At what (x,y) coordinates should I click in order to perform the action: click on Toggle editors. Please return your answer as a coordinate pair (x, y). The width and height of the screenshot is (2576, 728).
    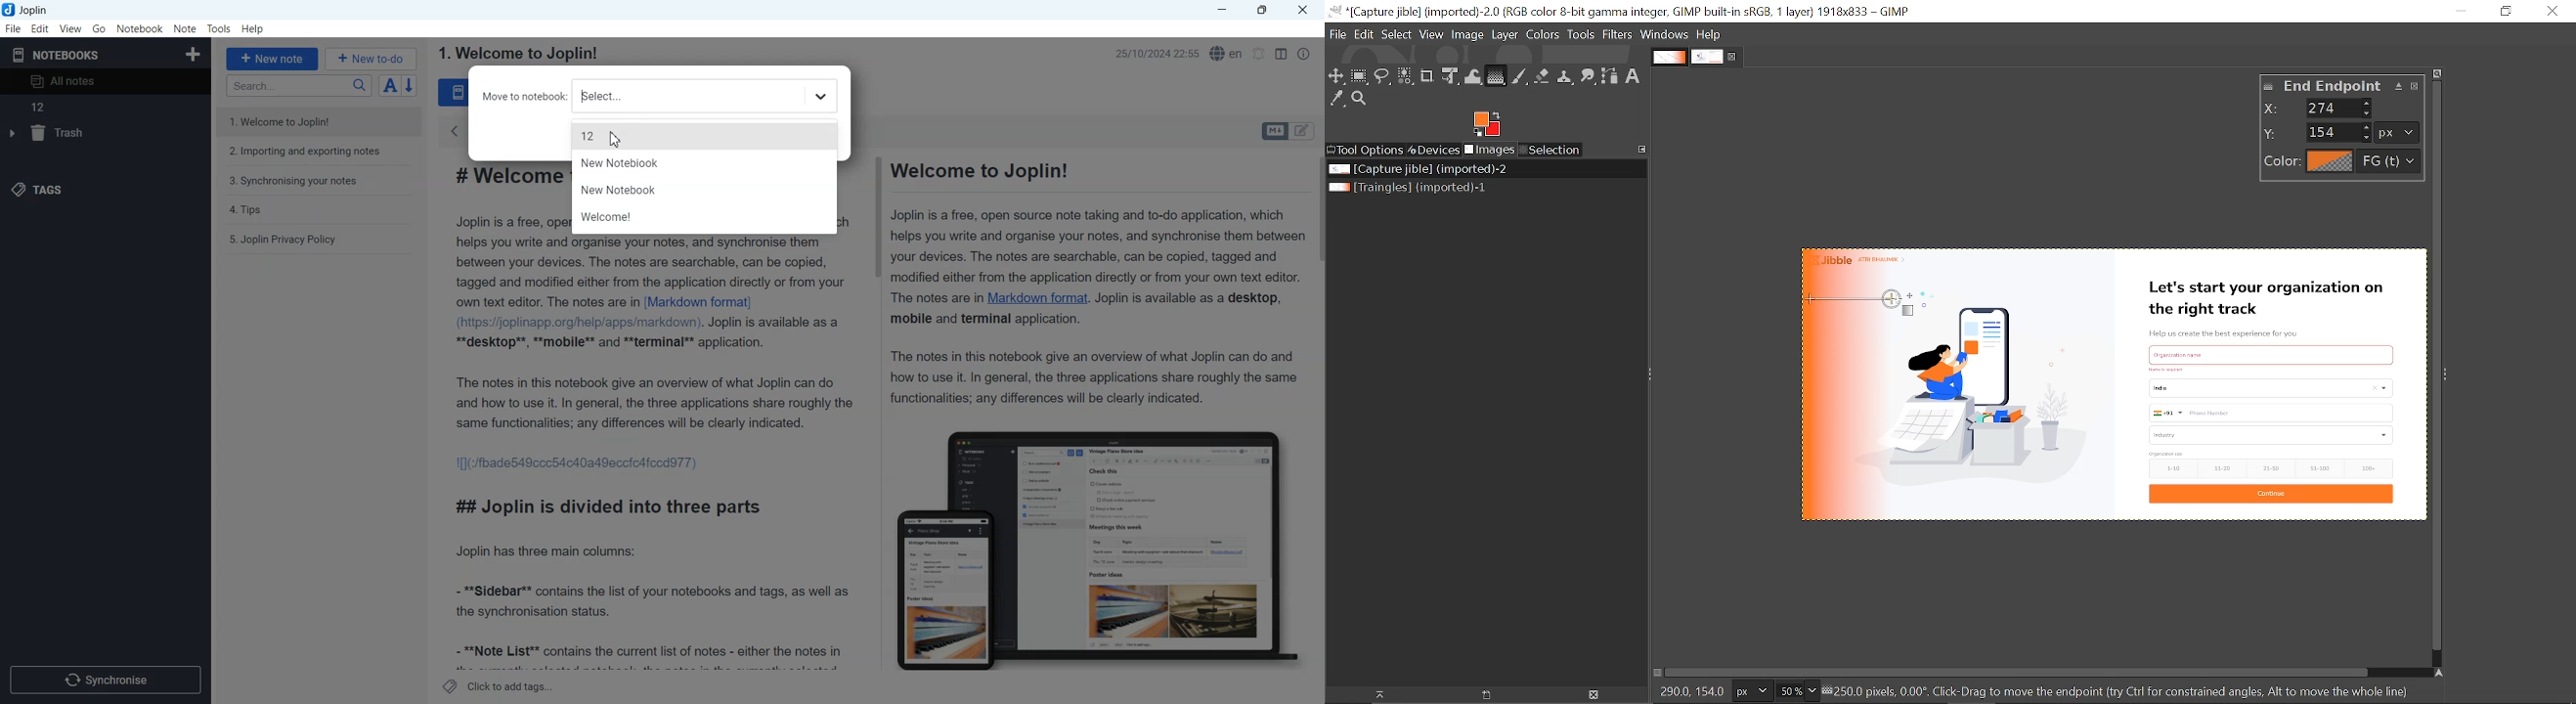
    Looking at the image, I should click on (1305, 131).